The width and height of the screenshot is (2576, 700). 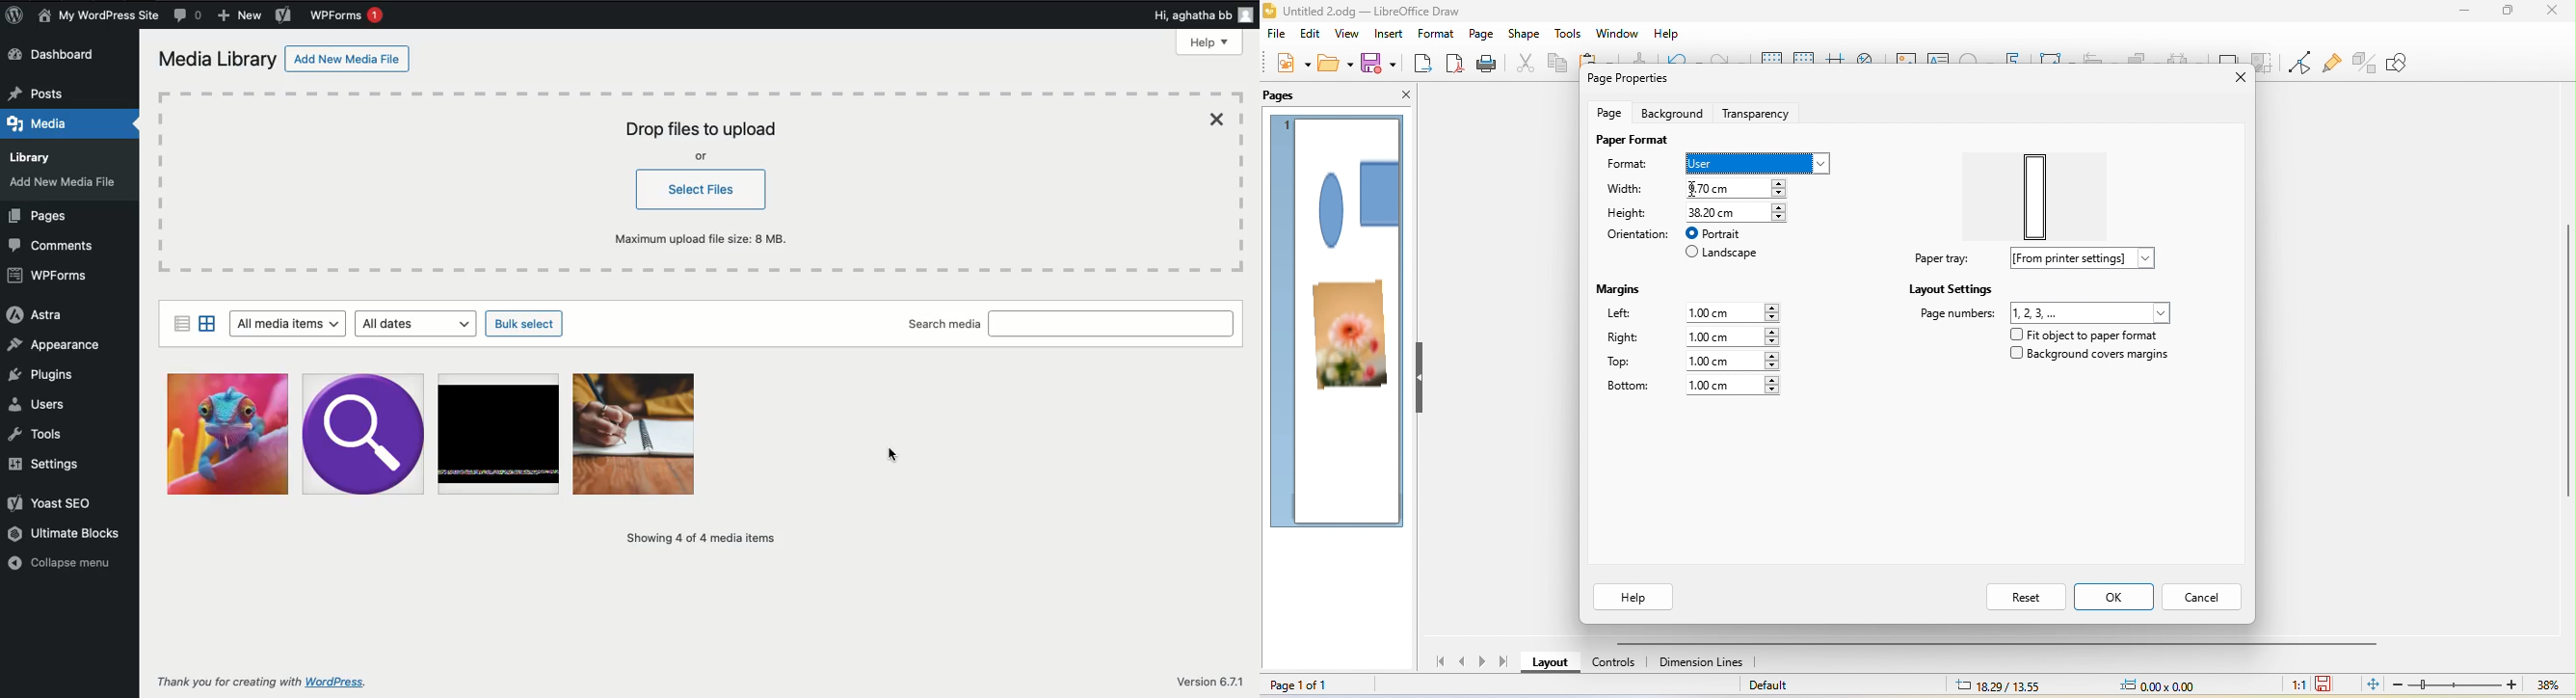 I want to click on next page, so click(x=1483, y=662).